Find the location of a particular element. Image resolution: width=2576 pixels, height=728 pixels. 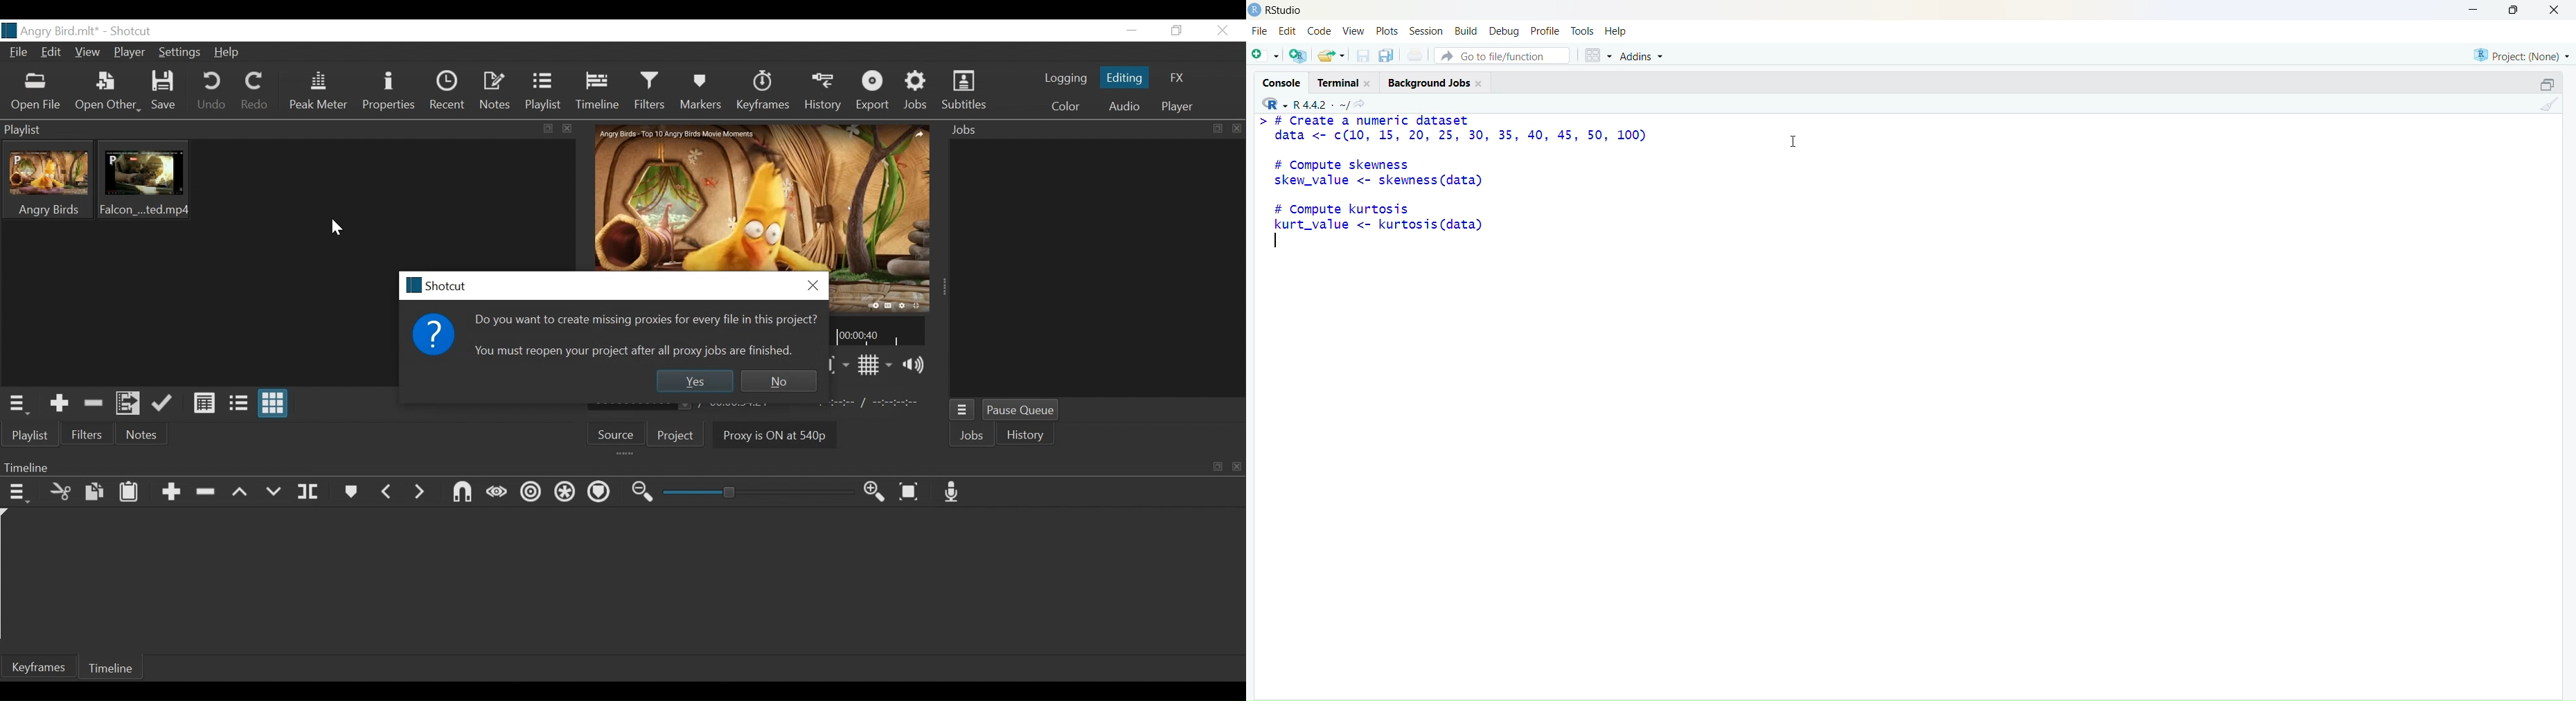

Next Marker is located at coordinates (422, 493).